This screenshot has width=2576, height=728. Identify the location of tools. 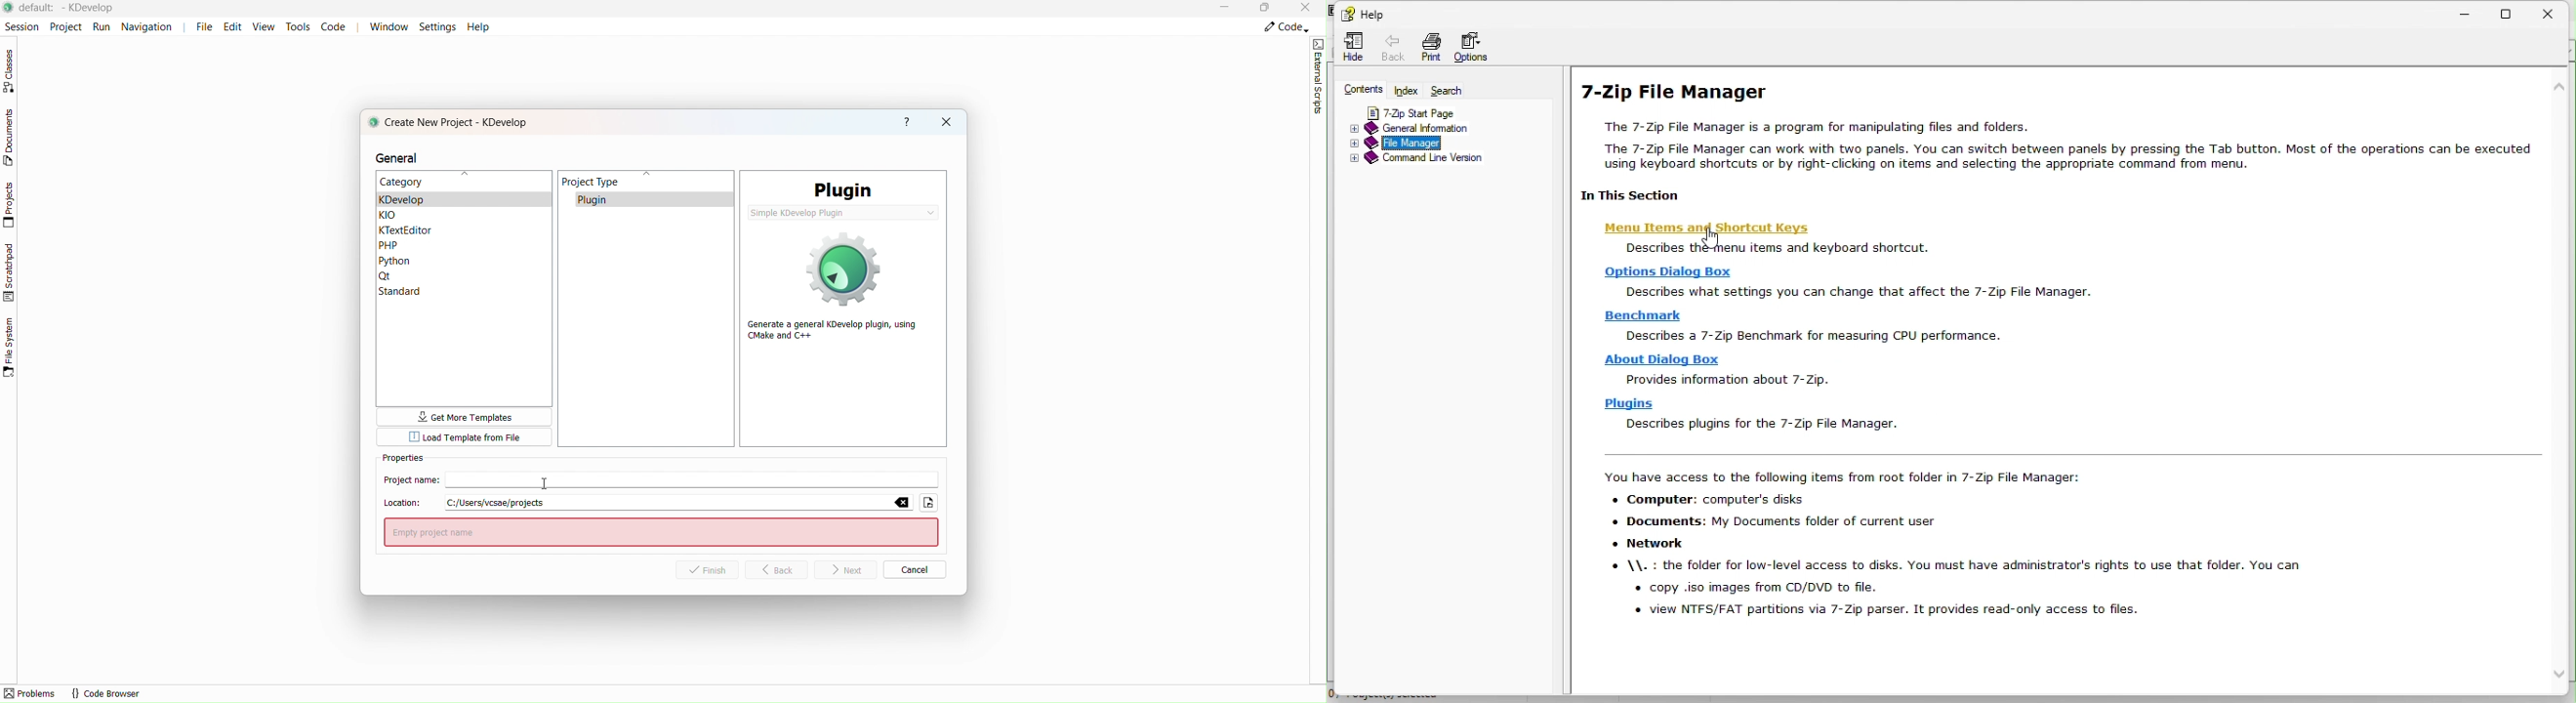
(297, 26).